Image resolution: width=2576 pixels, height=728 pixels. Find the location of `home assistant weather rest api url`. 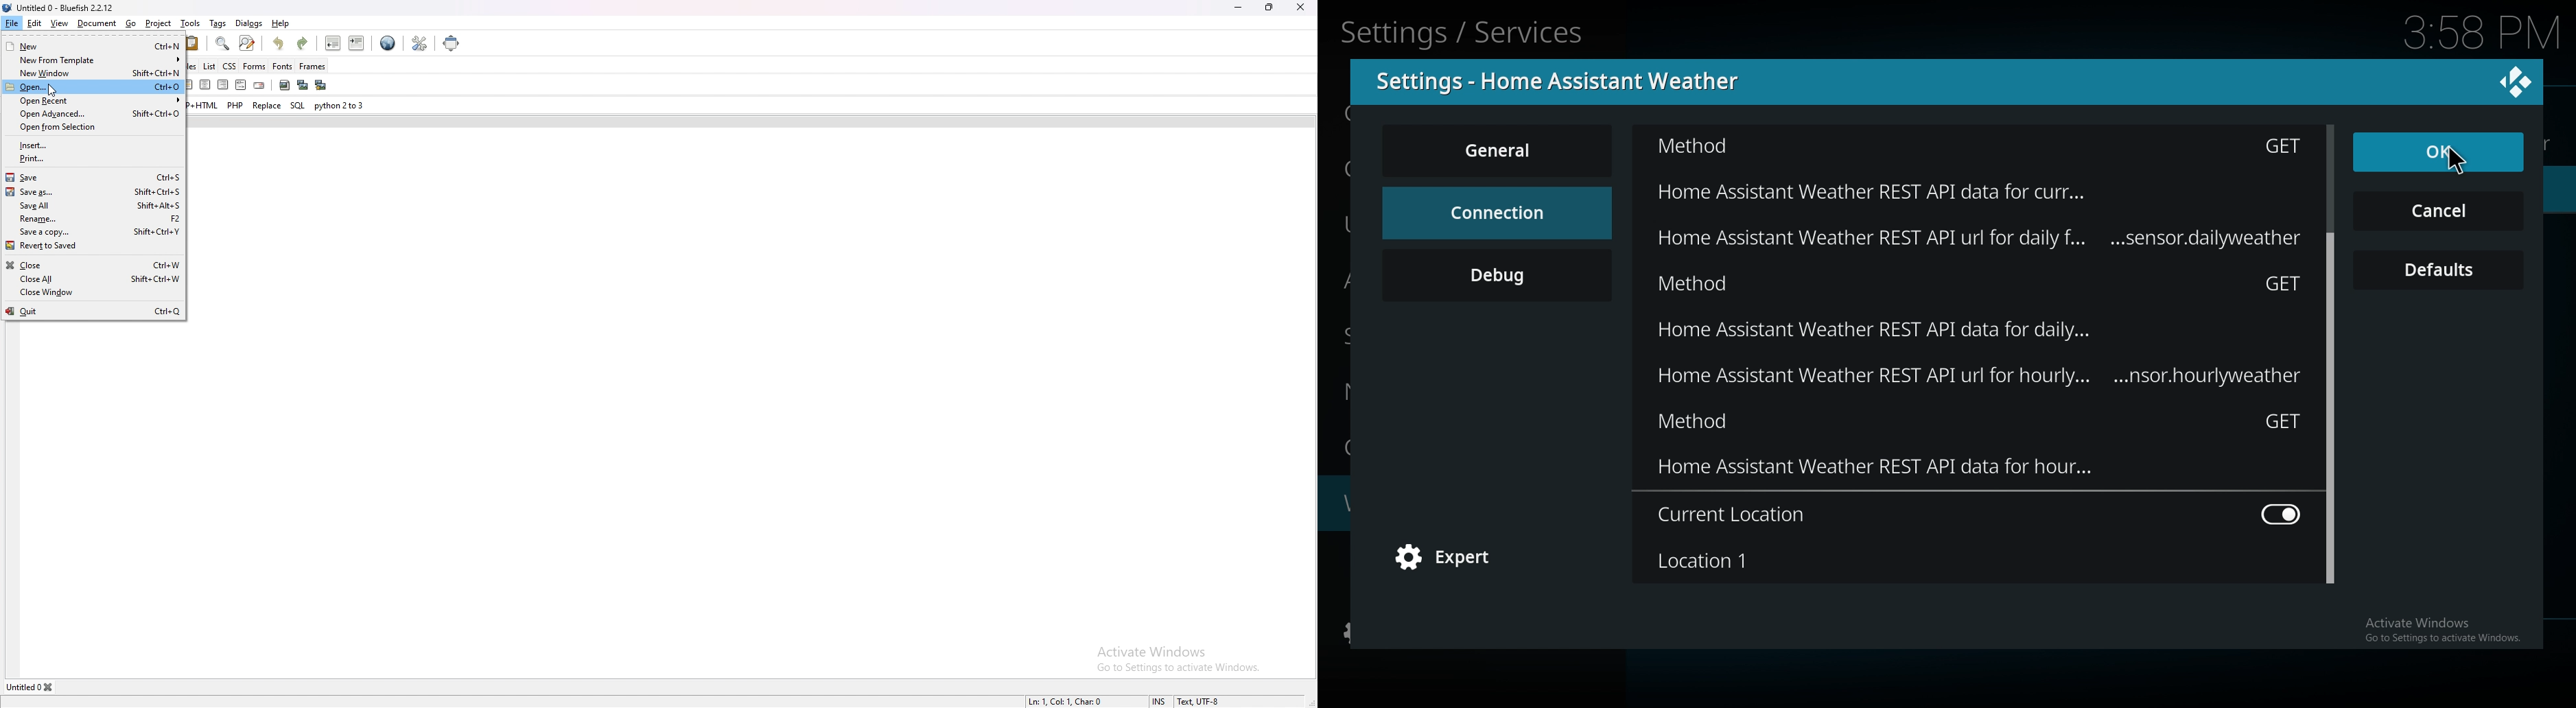

home assistant weather rest api url is located at coordinates (1982, 378).